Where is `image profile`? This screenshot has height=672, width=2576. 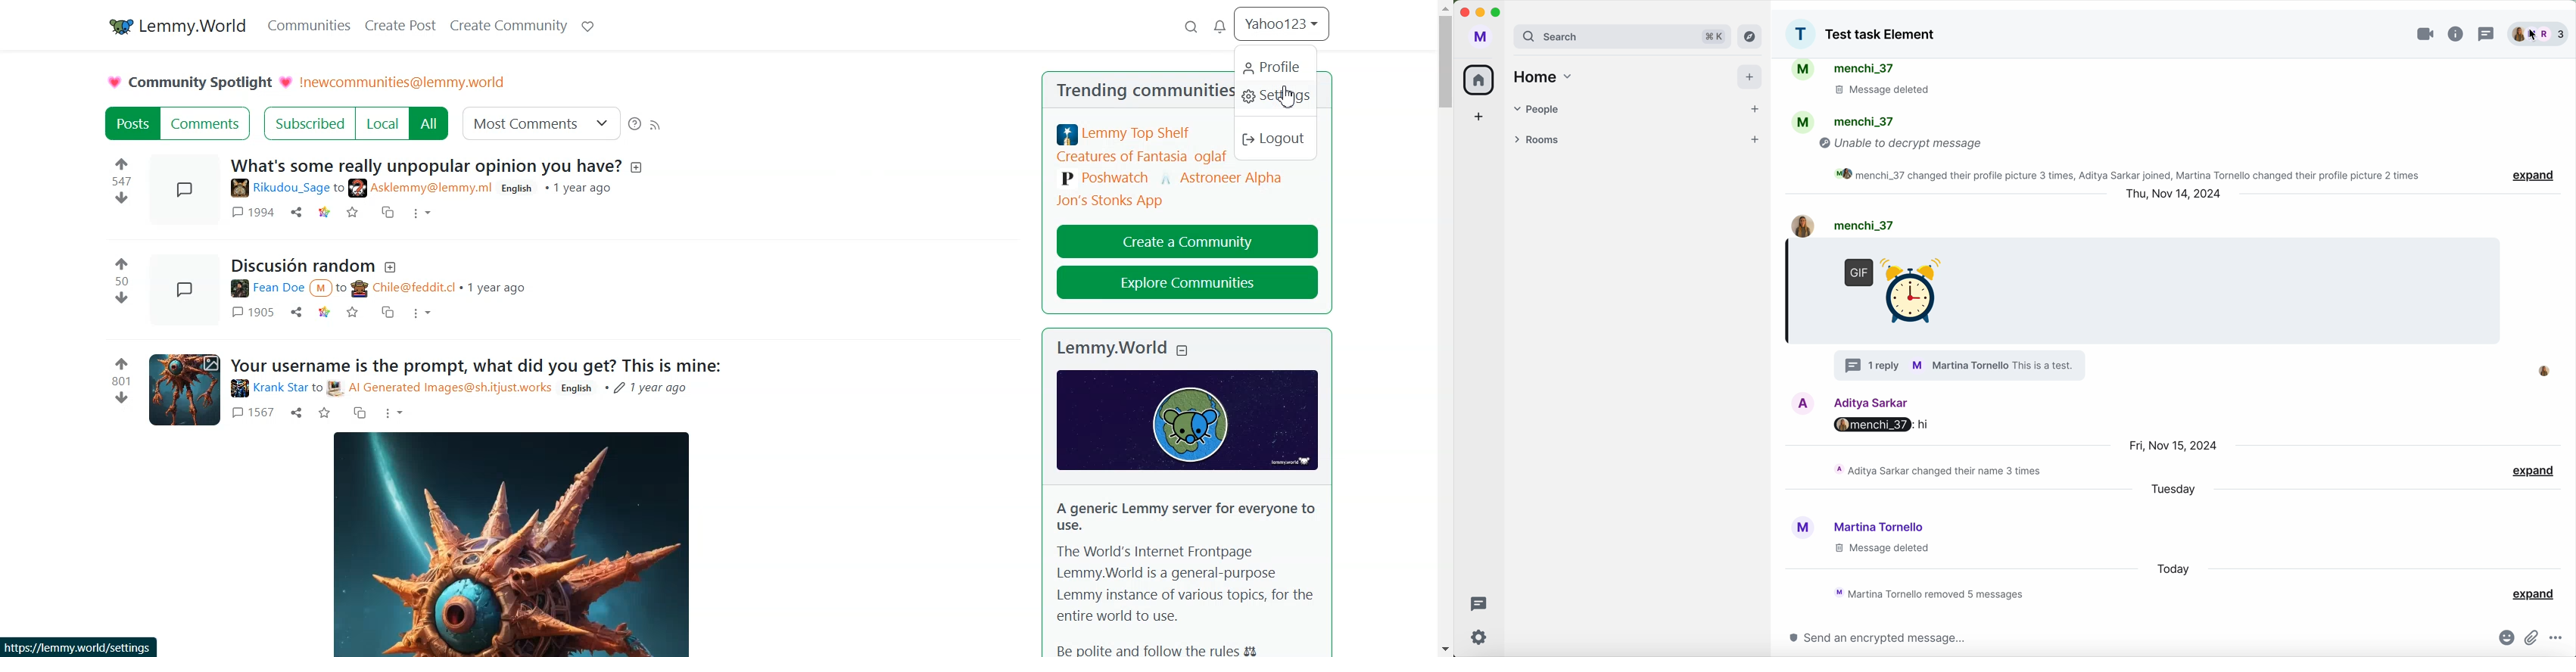 image profile is located at coordinates (1804, 403).